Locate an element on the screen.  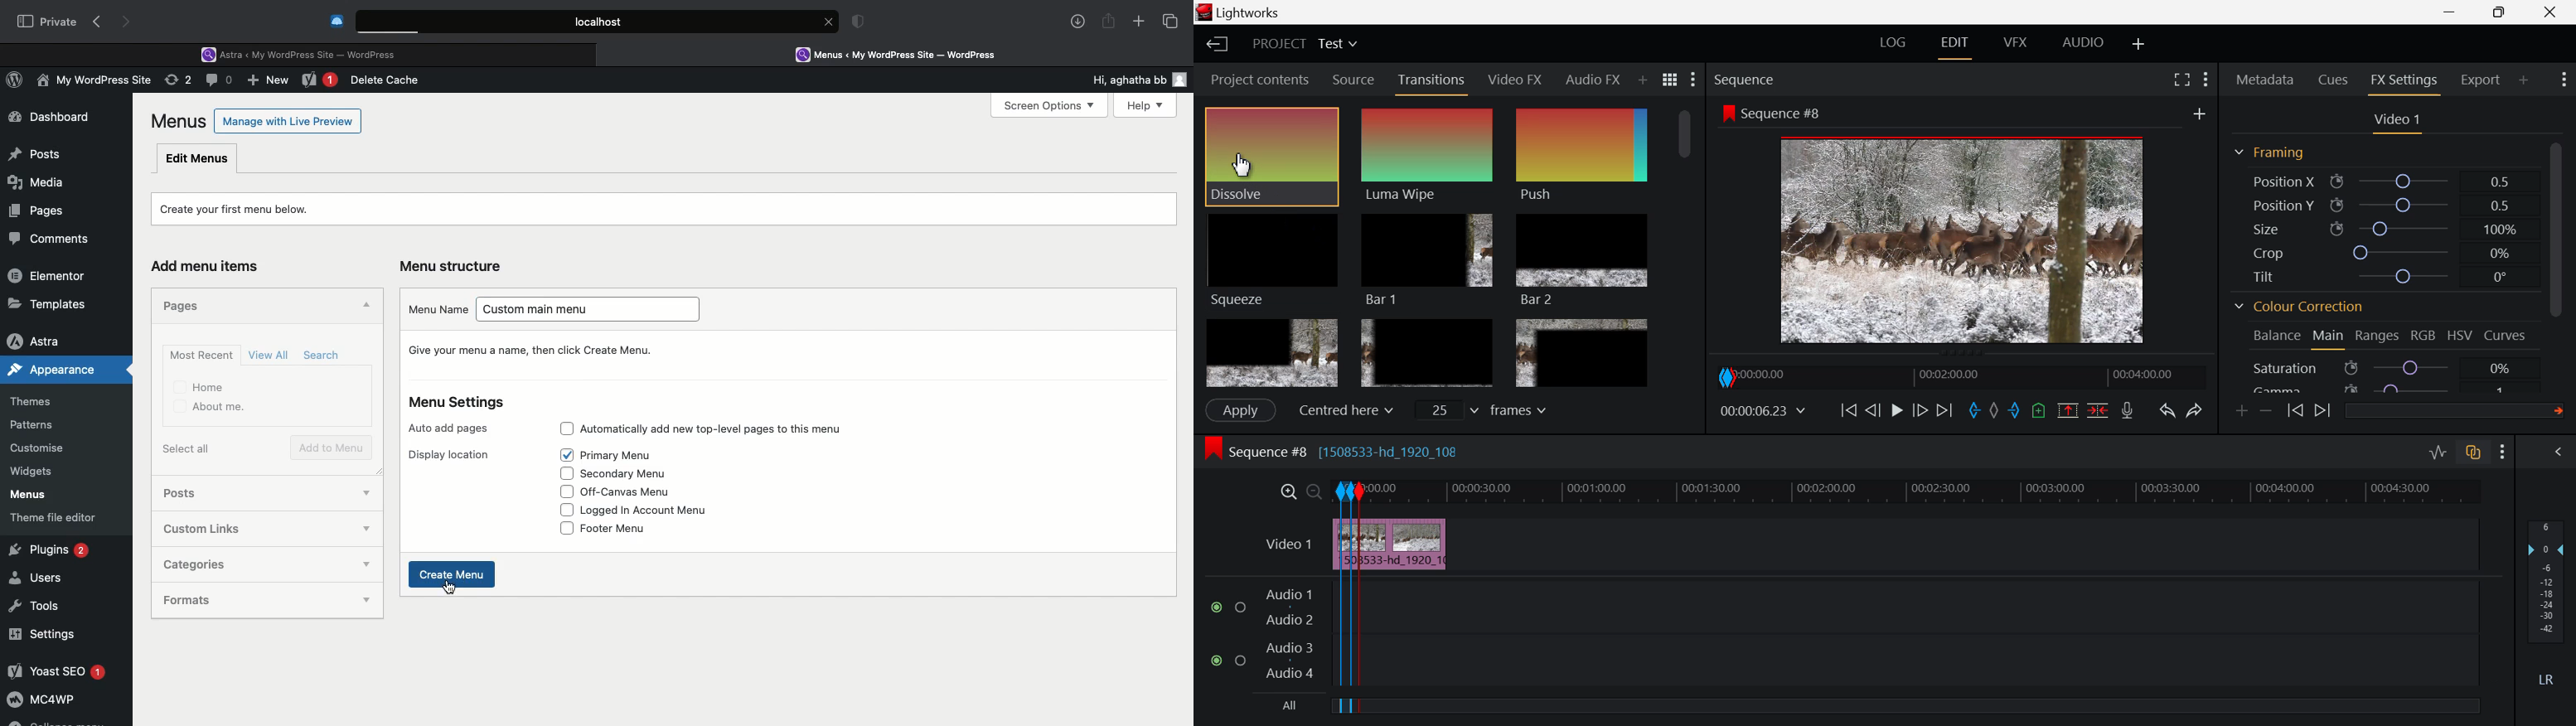
Curves is located at coordinates (2507, 336).